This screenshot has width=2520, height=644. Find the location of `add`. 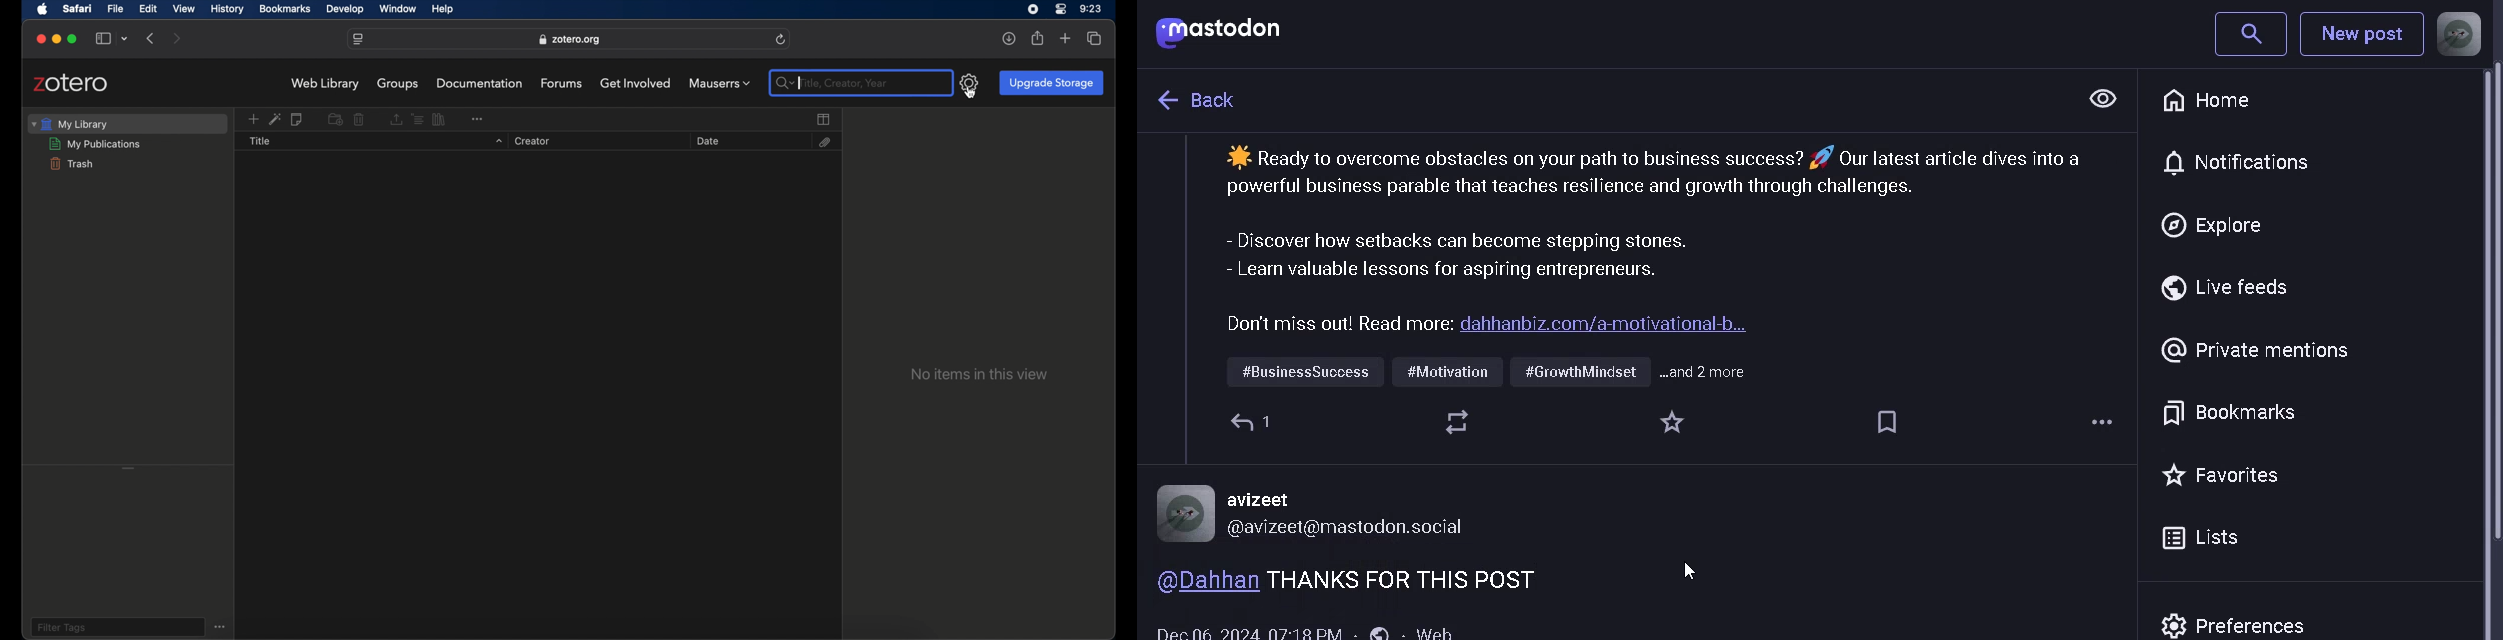

add is located at coordinates (1066, 39).